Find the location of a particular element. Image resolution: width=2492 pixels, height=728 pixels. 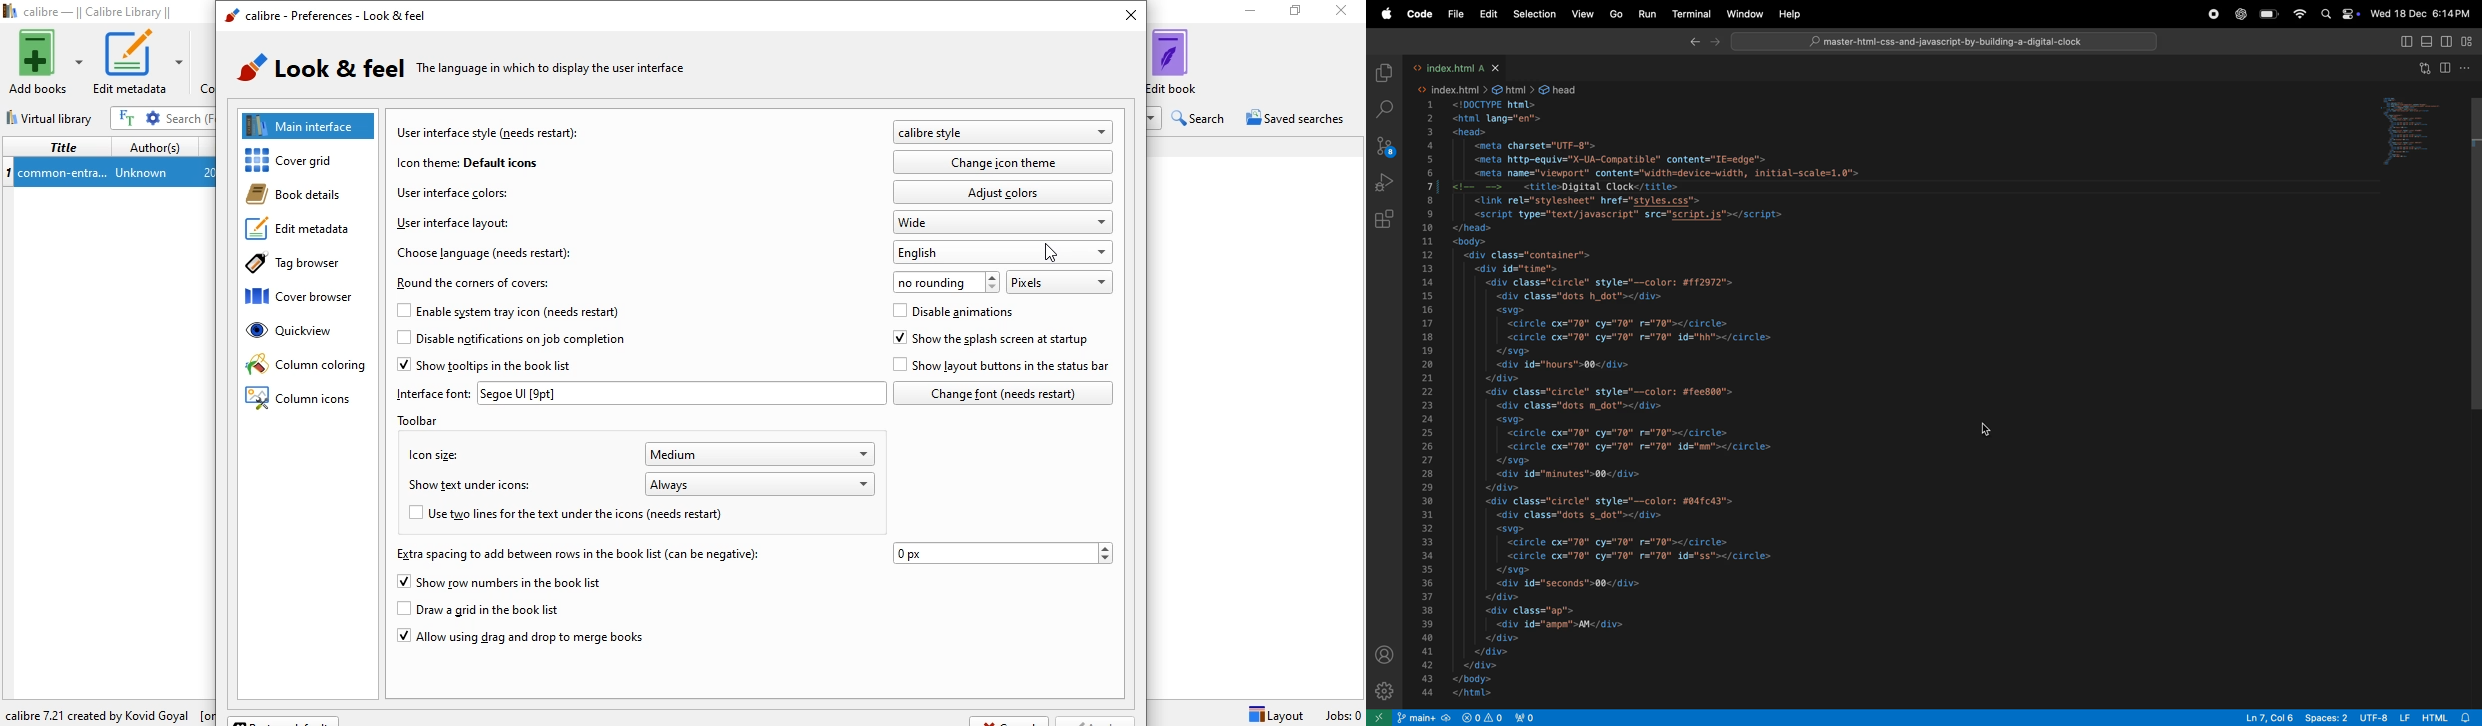

open changes is located at coordinates (2427, 65).